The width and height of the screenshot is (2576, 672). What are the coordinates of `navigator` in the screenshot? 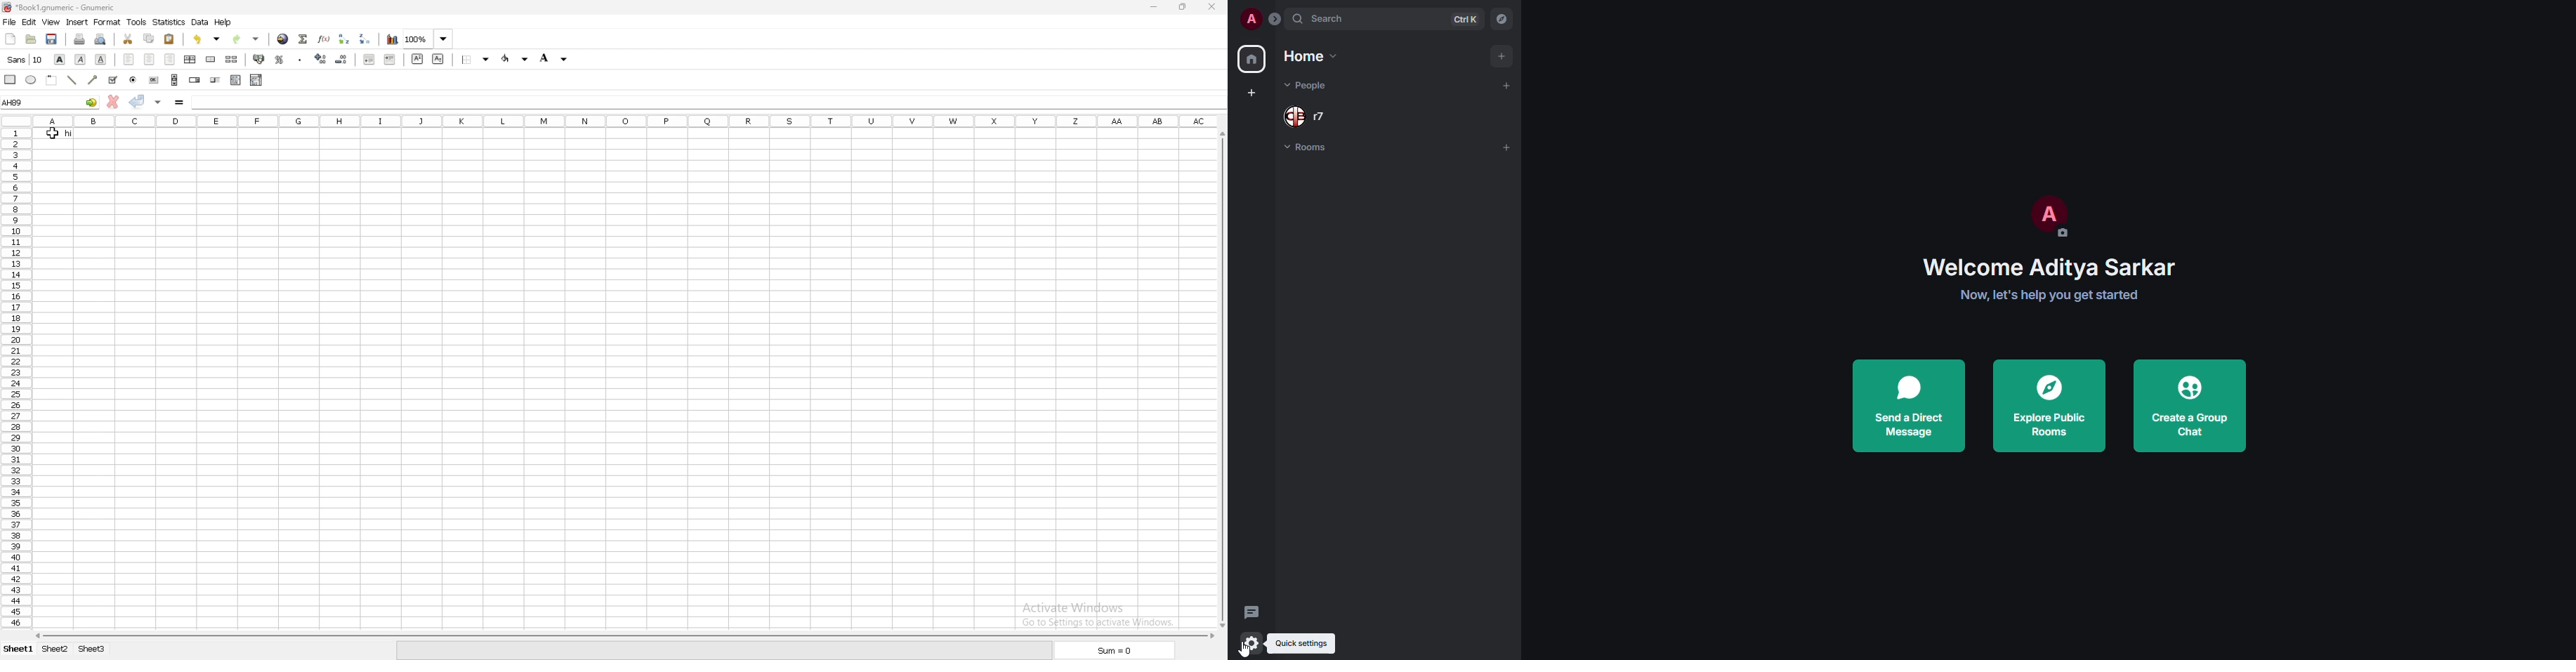 It's located at (1504, 20).